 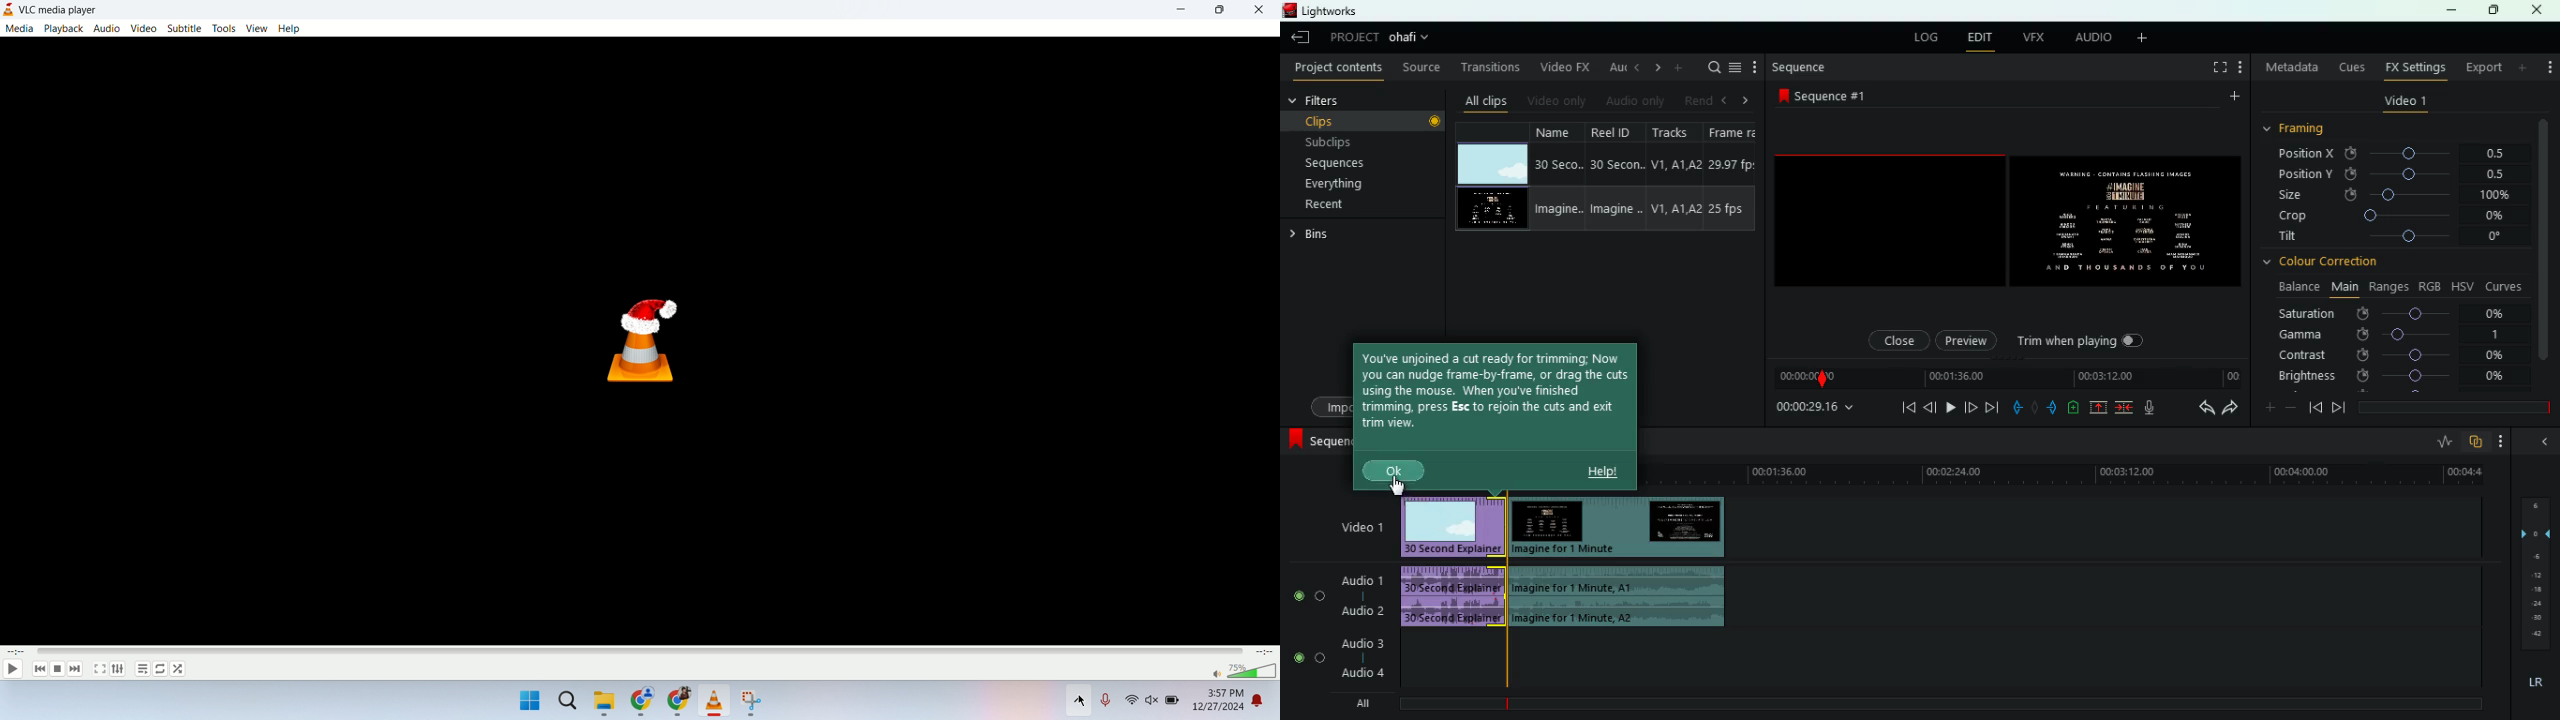 I want to click on notifications, so click(x=1267, y=703).